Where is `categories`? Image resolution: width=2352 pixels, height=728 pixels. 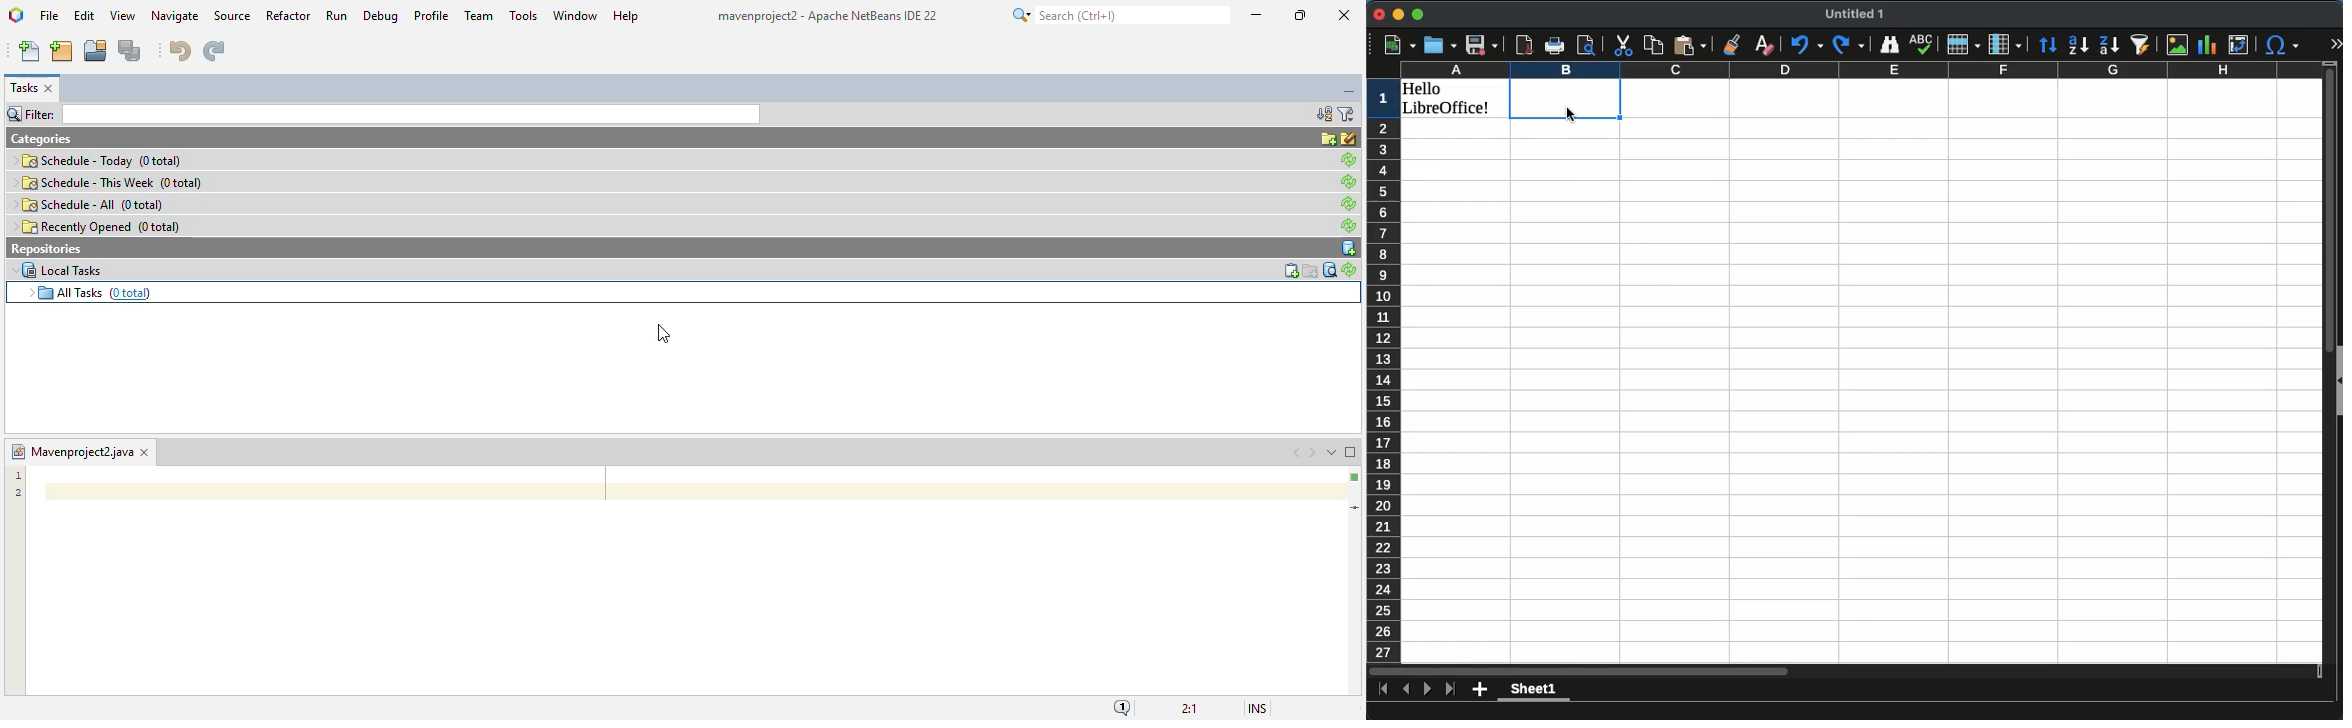 categories is located at coordinates (43, 138).